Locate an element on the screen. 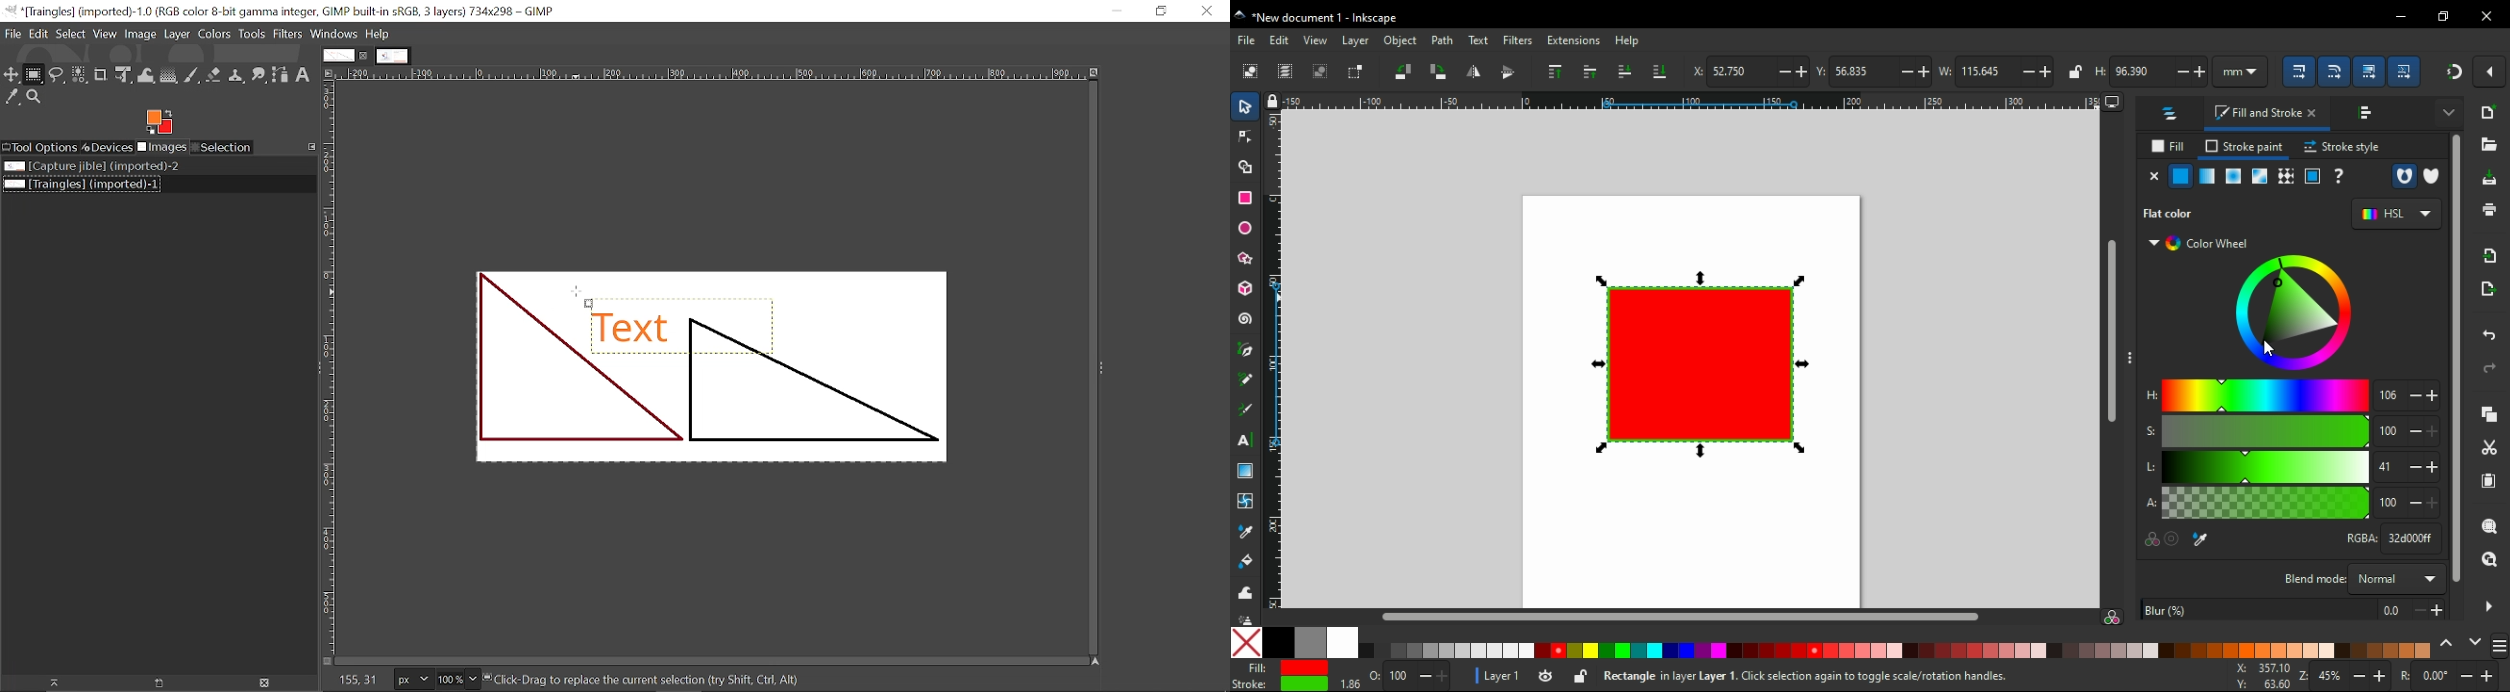  scaling options is located at coordinates (2404, 71).